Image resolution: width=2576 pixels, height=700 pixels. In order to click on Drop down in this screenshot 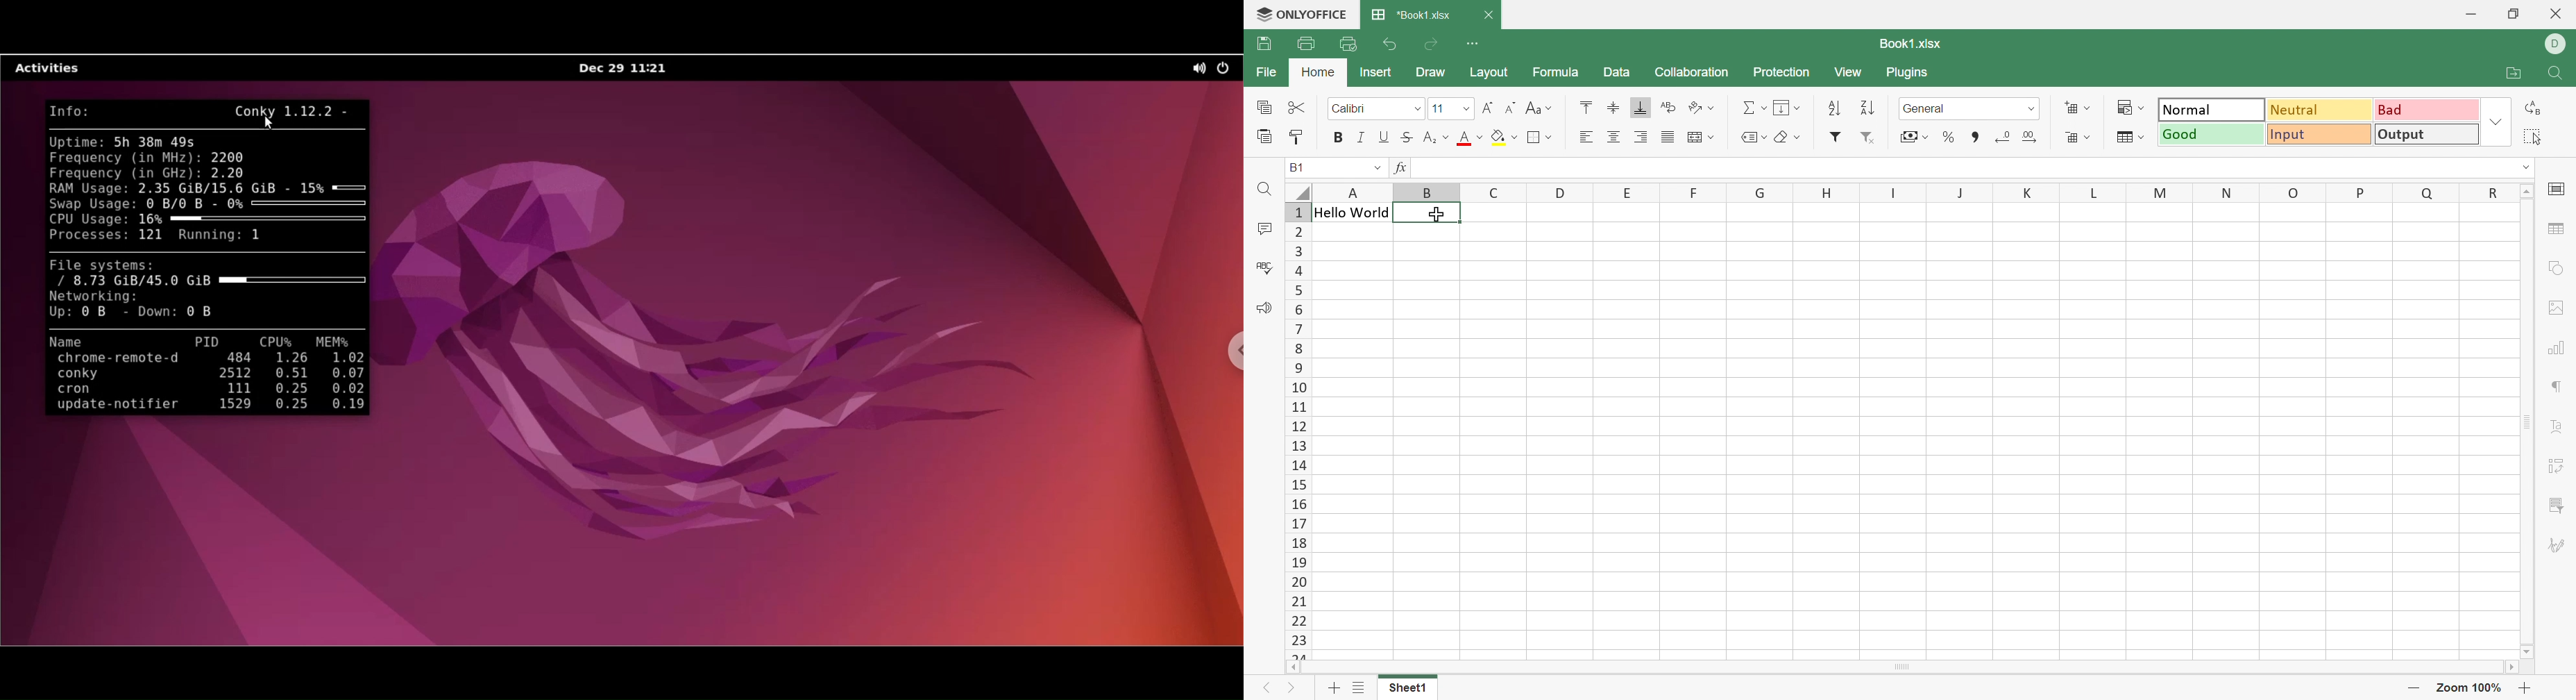, I will do `click(2498, 122)`.